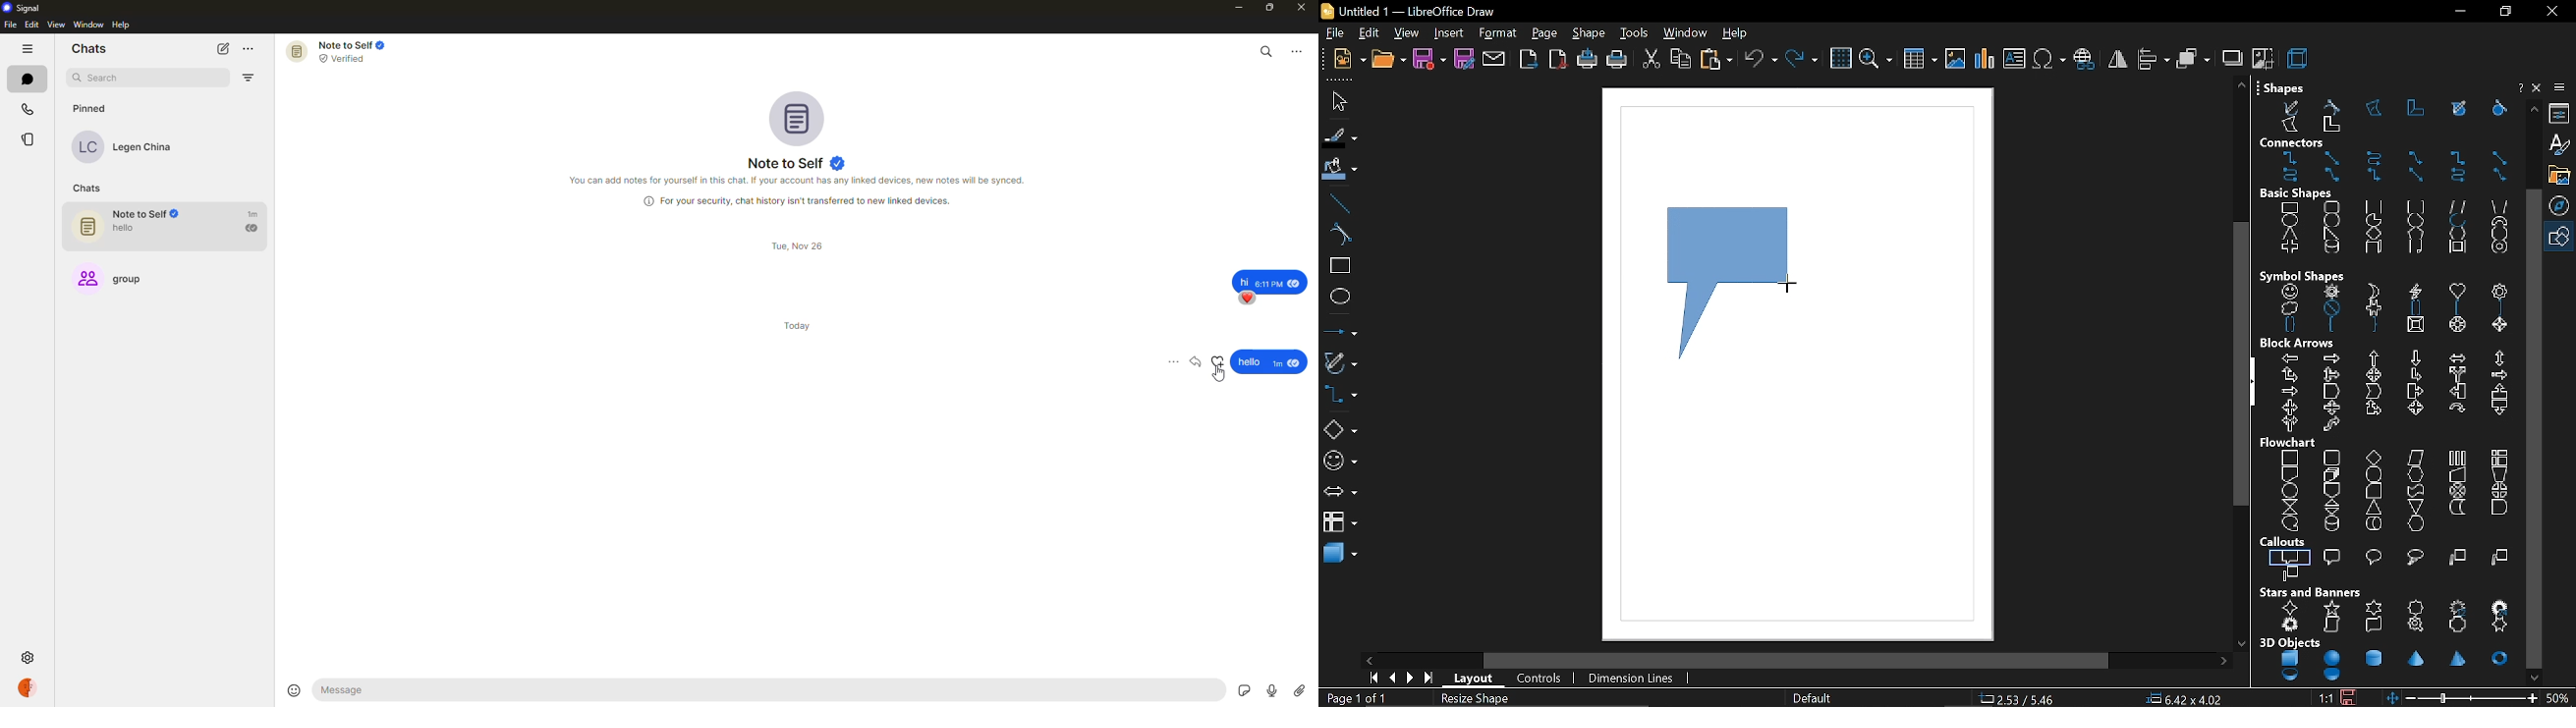 The height and width of the screenshot is (728, 2576). I want to click on trapezoid, so click(2500, 204).